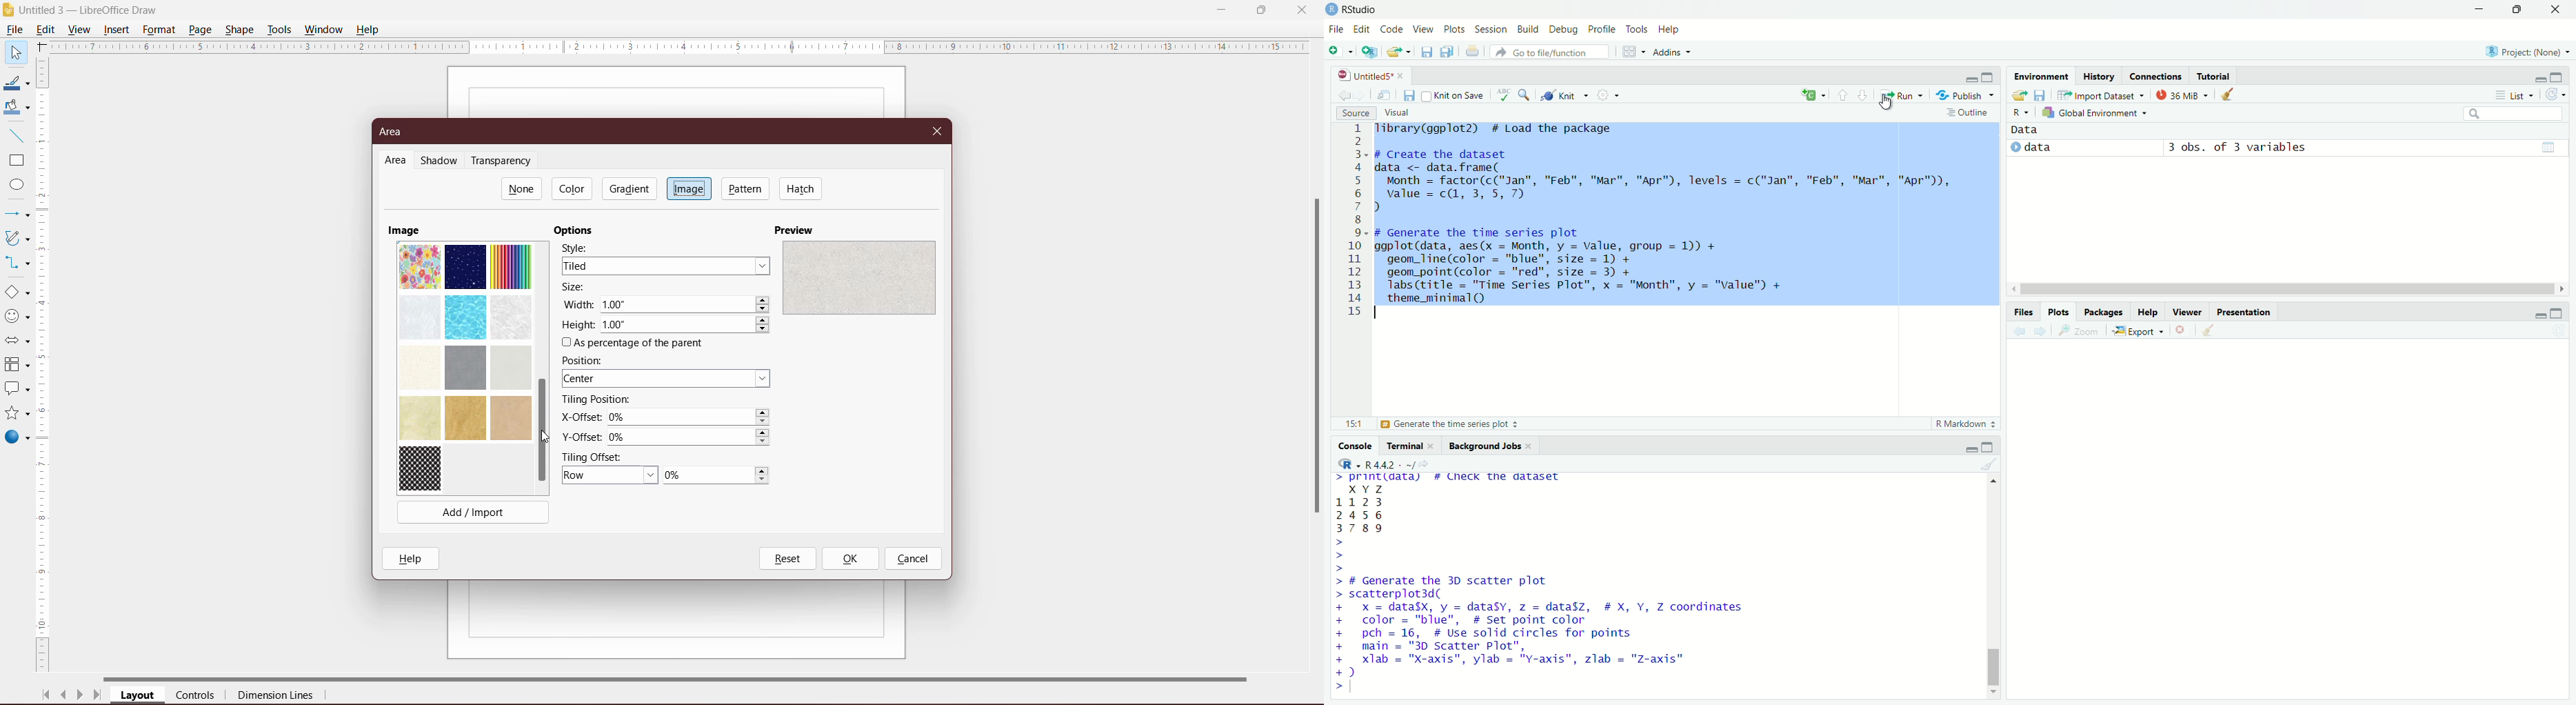 This screenshot has height=728, width=2576. Describe the element at coordinates (414, 558) in the screenshot. I see `Help` at that location.